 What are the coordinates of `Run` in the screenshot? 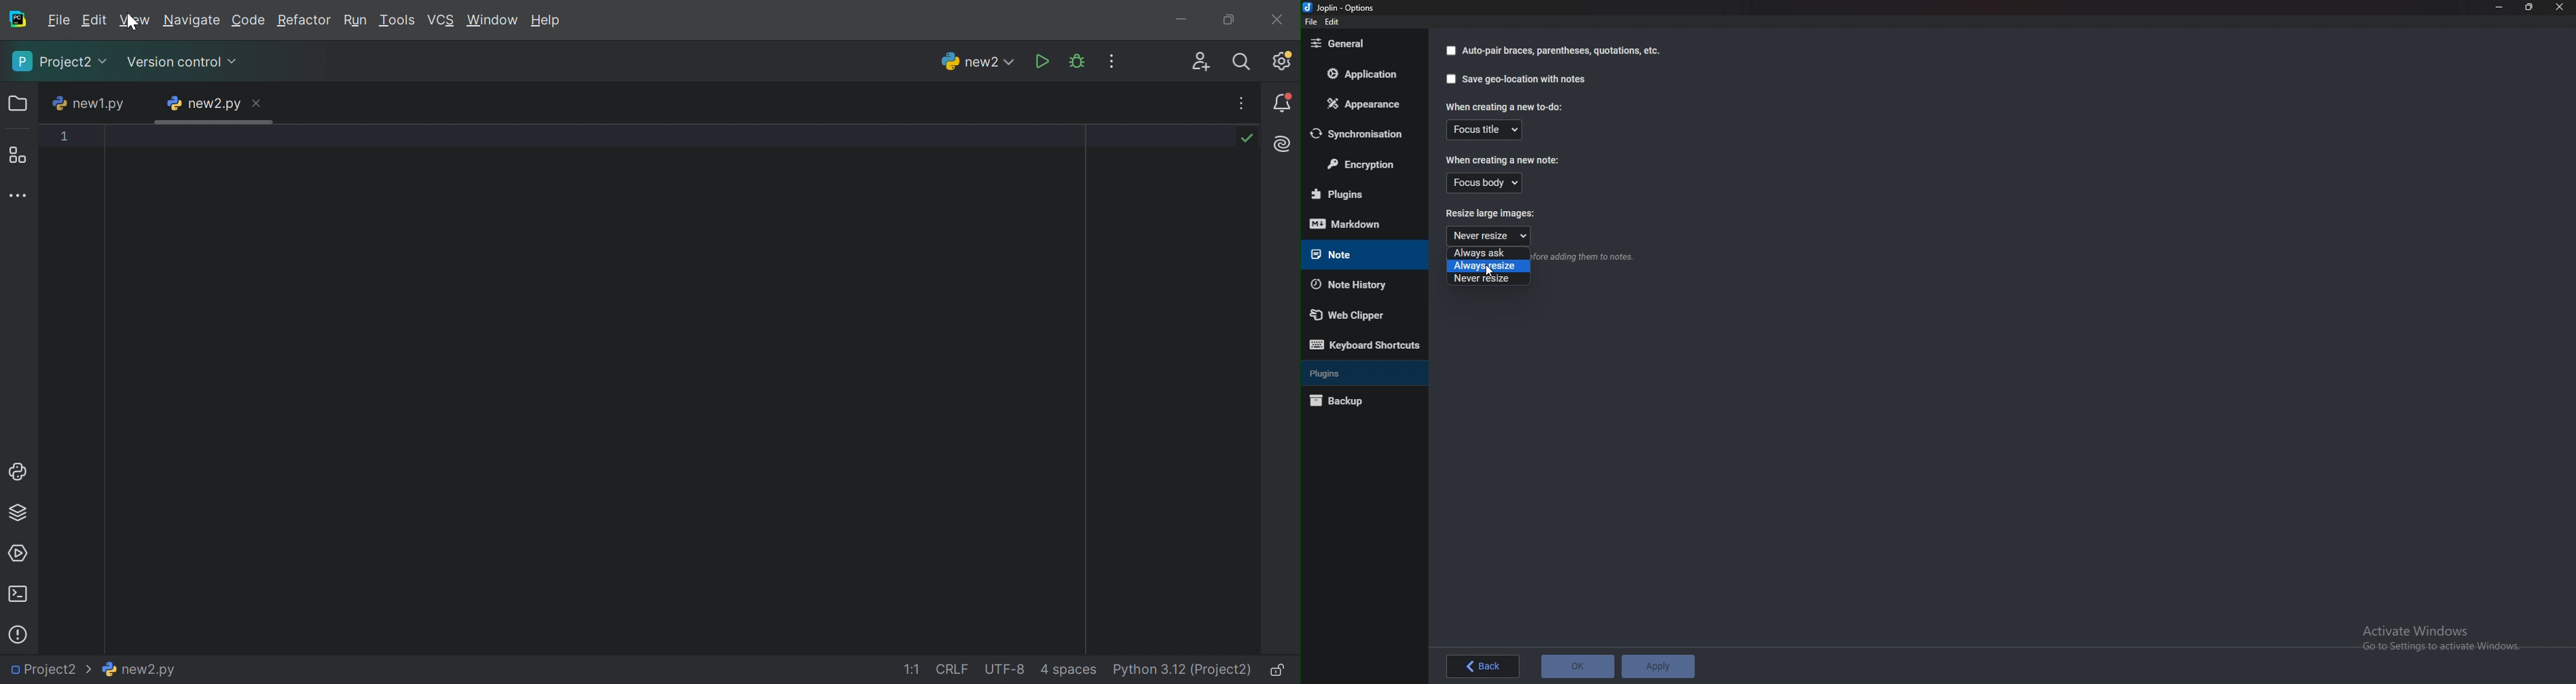 It's located at (1044, 62).